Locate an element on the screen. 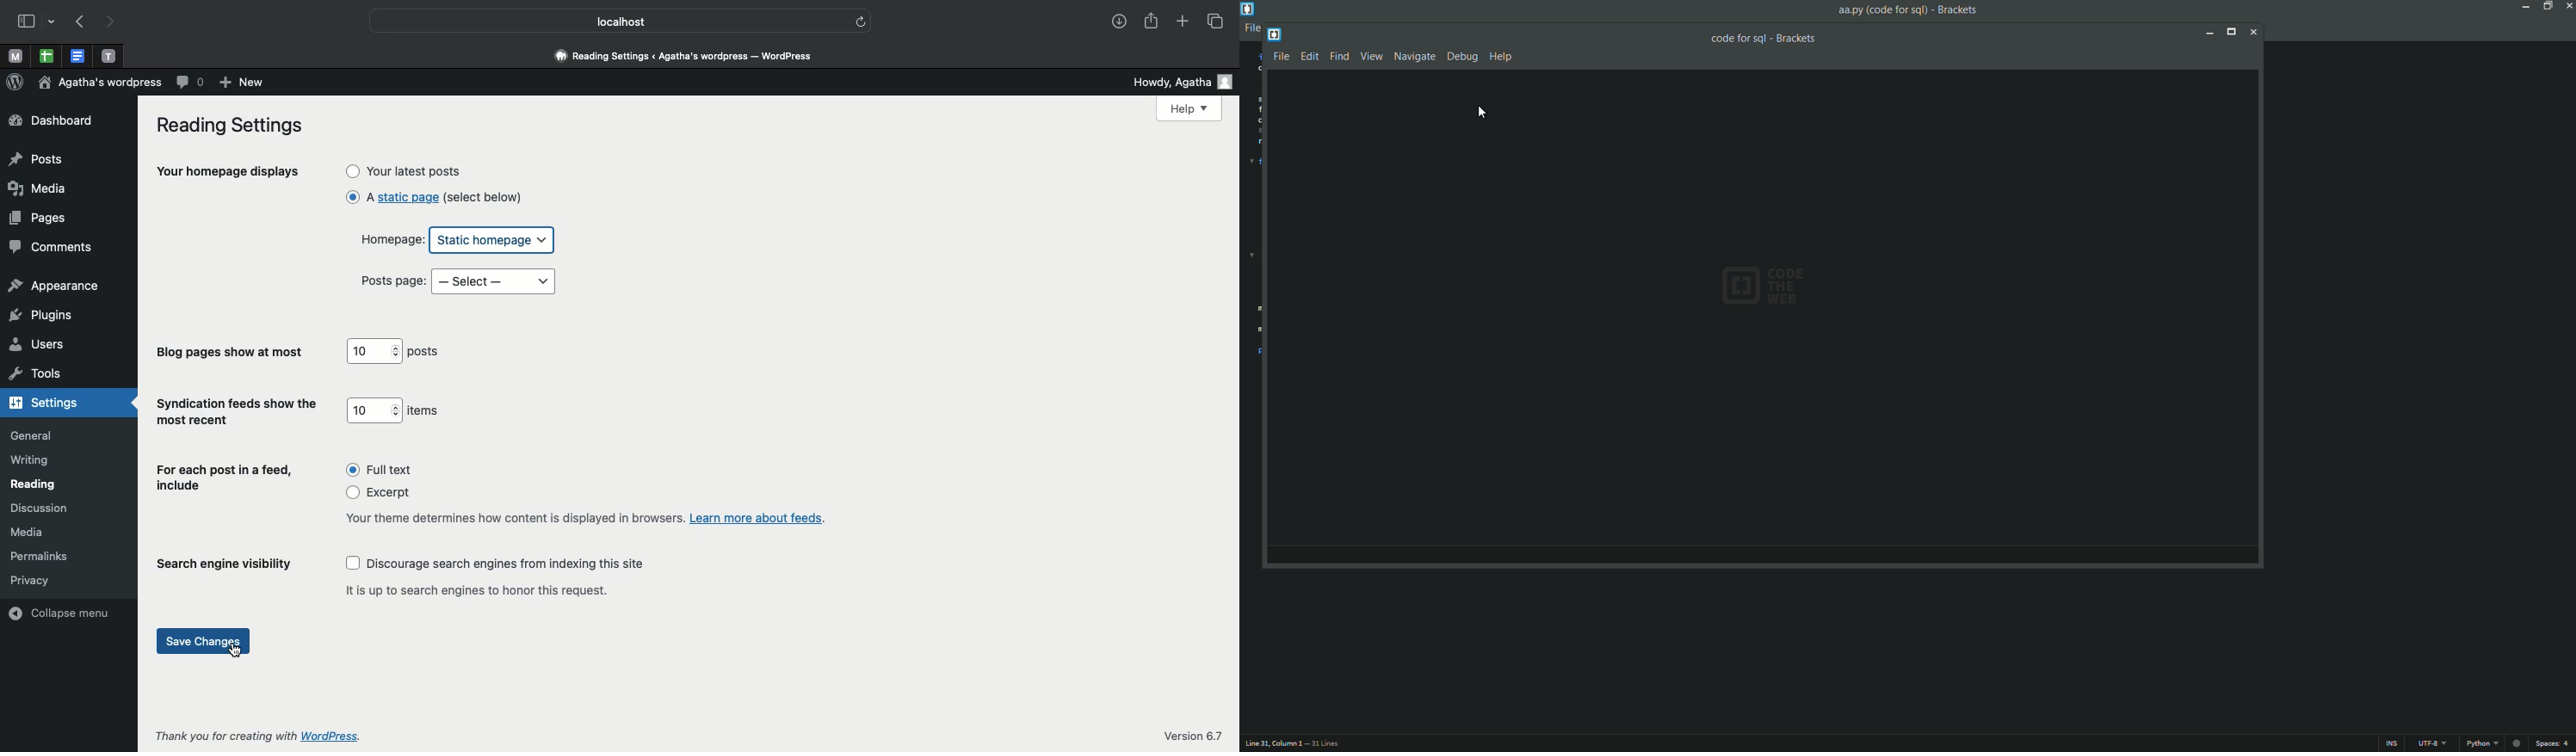  media is located at coordinates (30, 532).